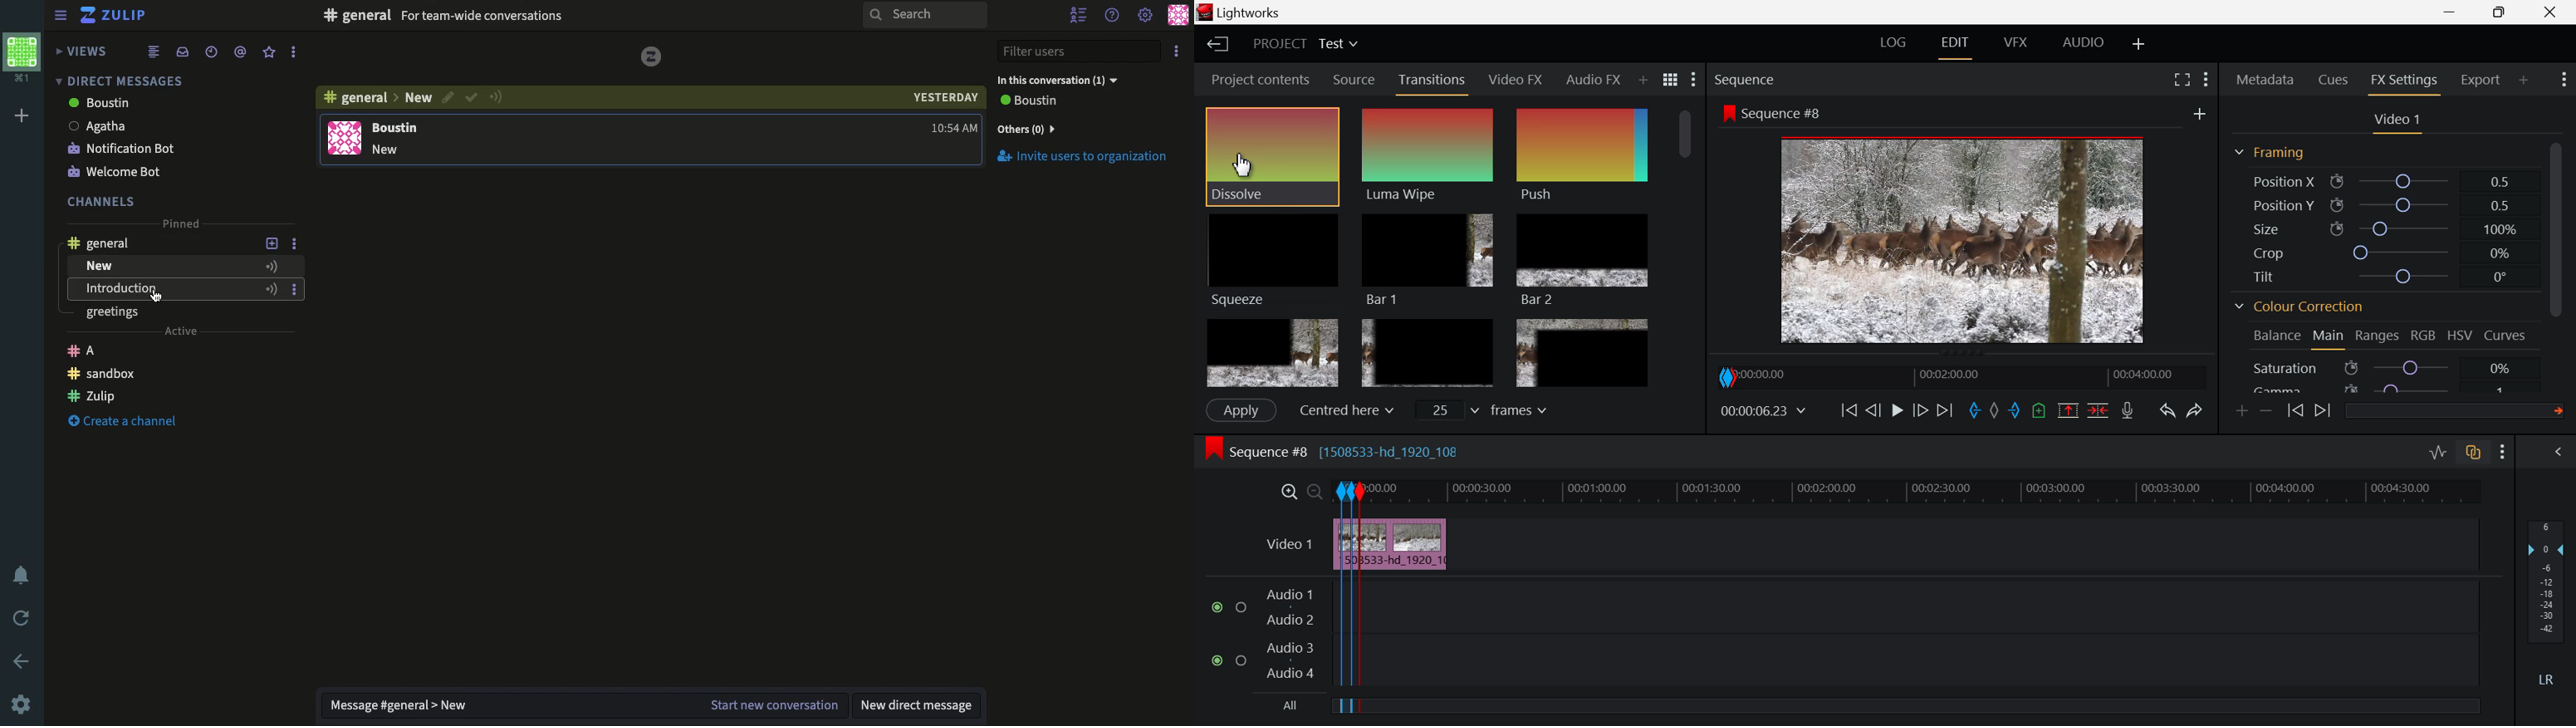 Image resolution: width=2576 pixels, height=728 pixels. I want to click on Active, so click(272, 266).